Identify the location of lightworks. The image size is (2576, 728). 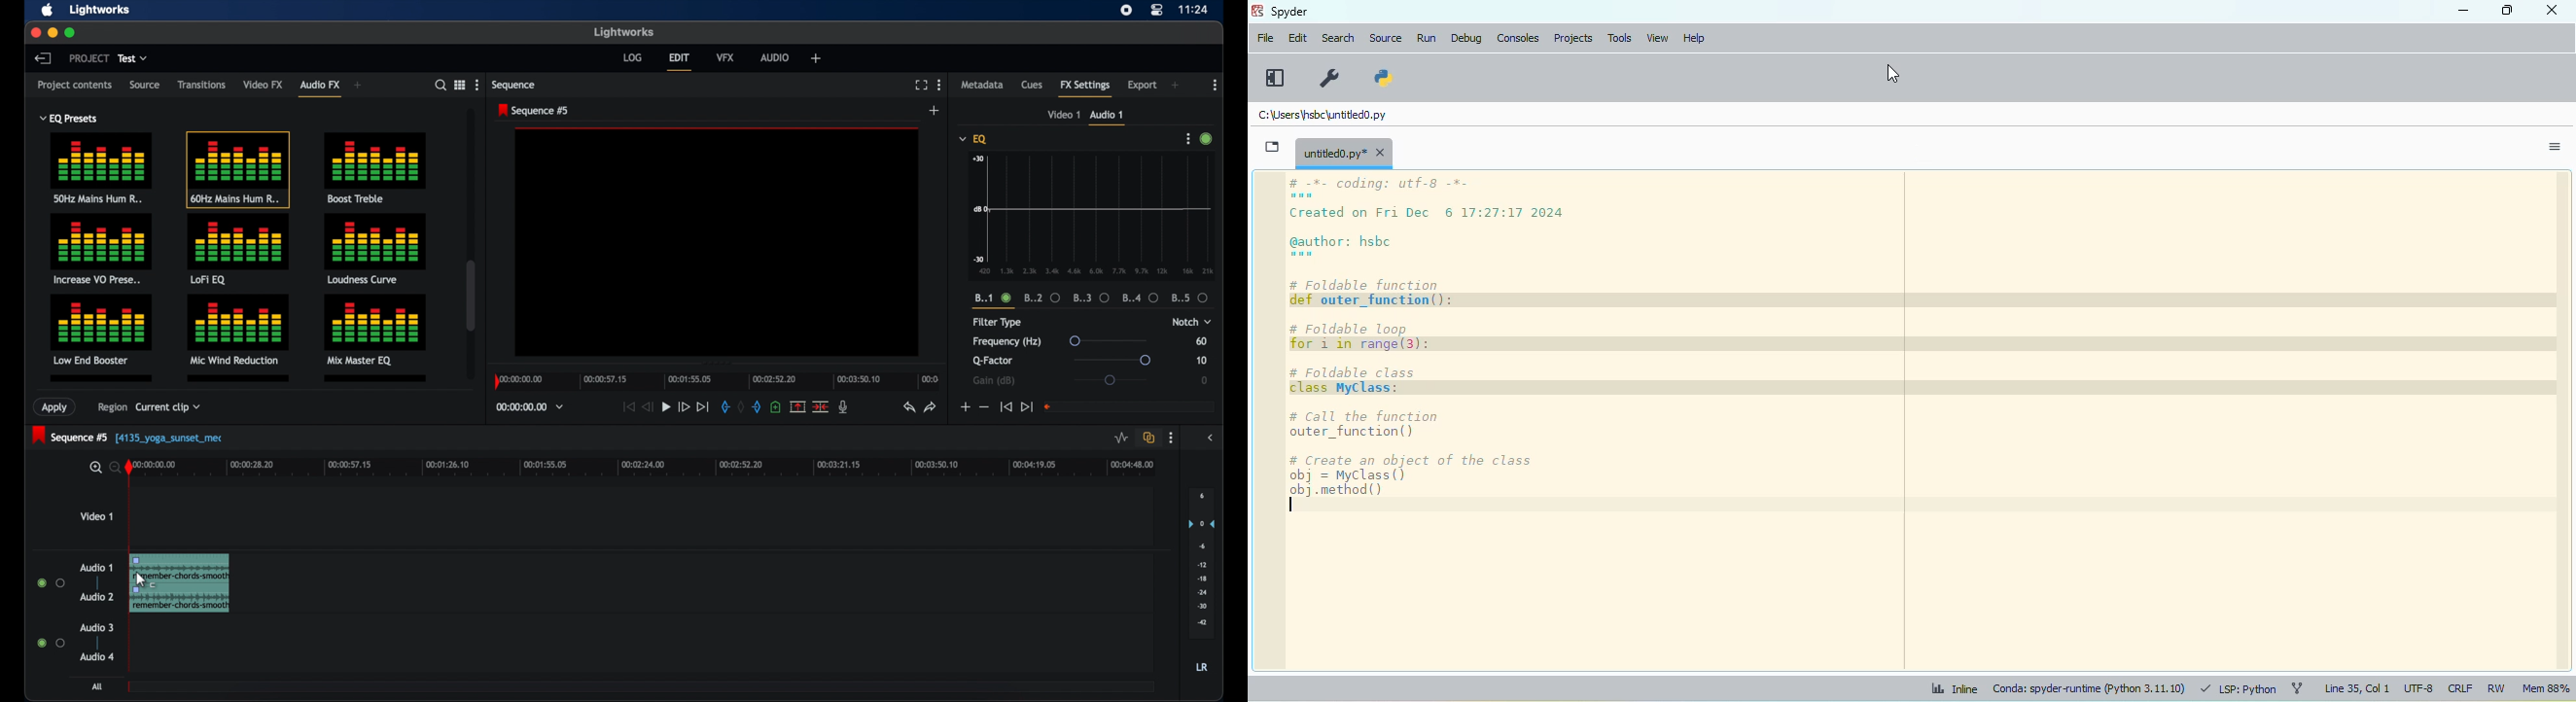
(623, 31).